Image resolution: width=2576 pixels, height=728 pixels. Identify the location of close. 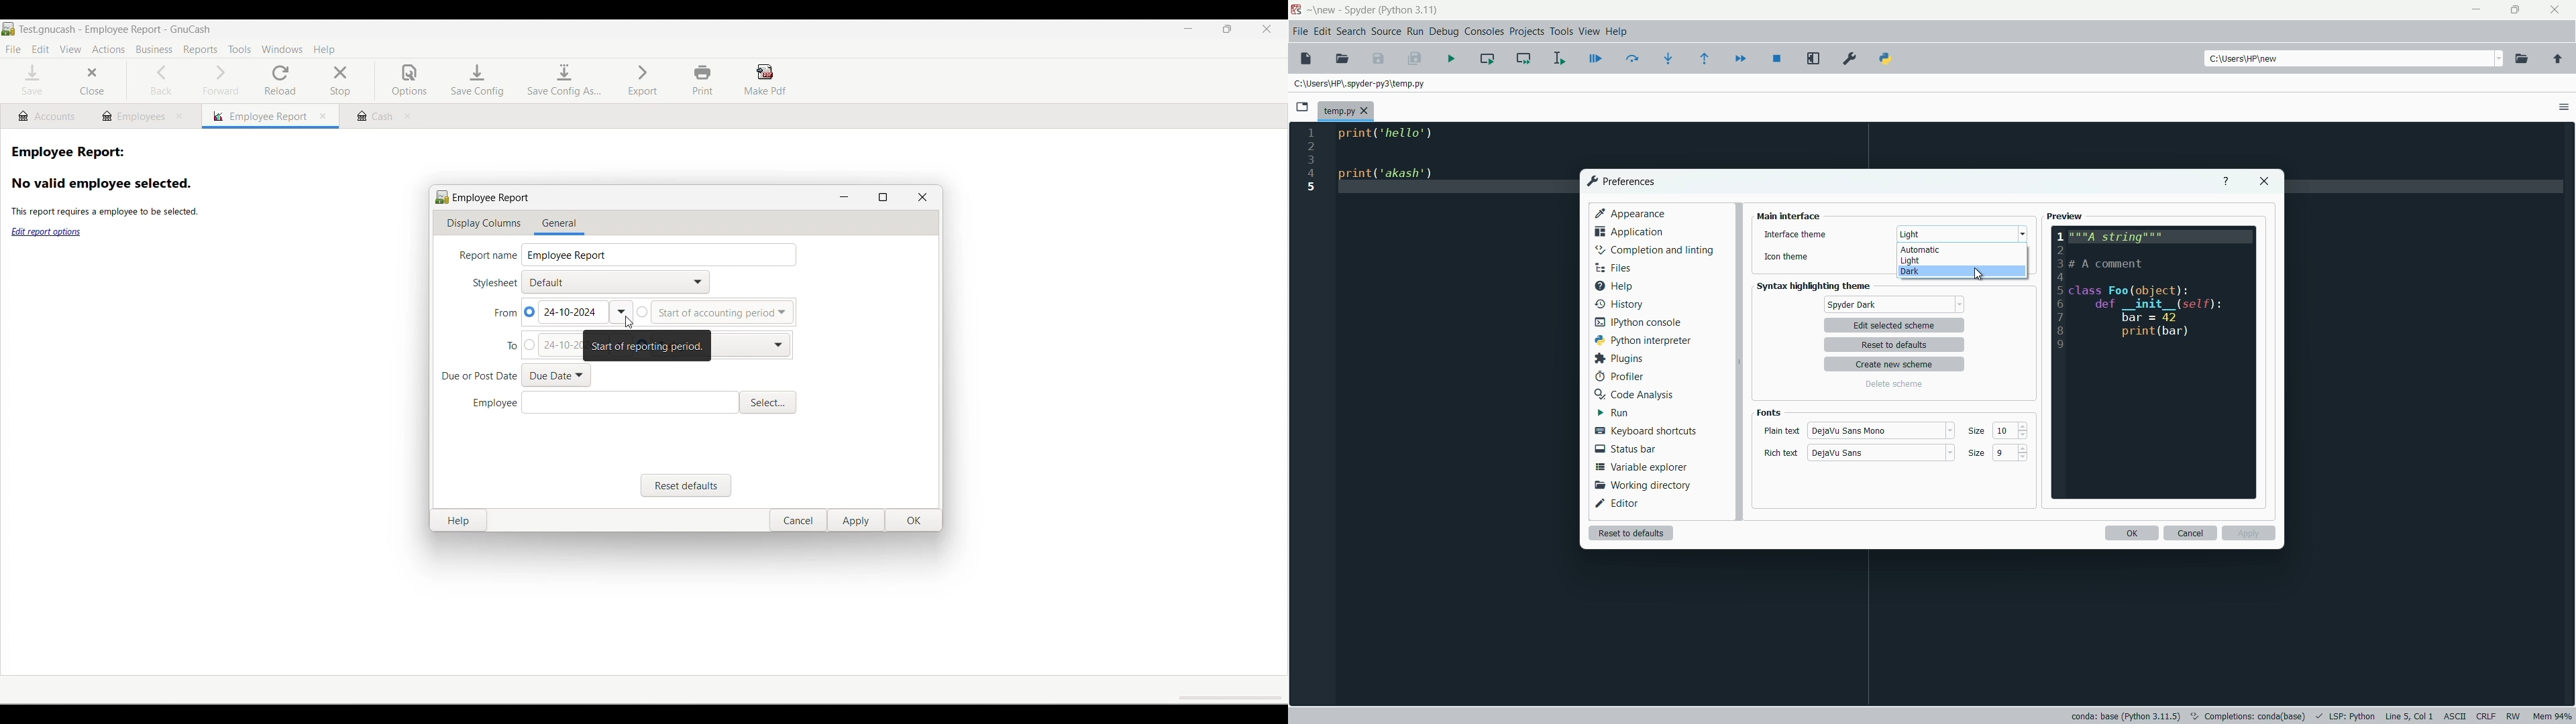
(2263, 182).